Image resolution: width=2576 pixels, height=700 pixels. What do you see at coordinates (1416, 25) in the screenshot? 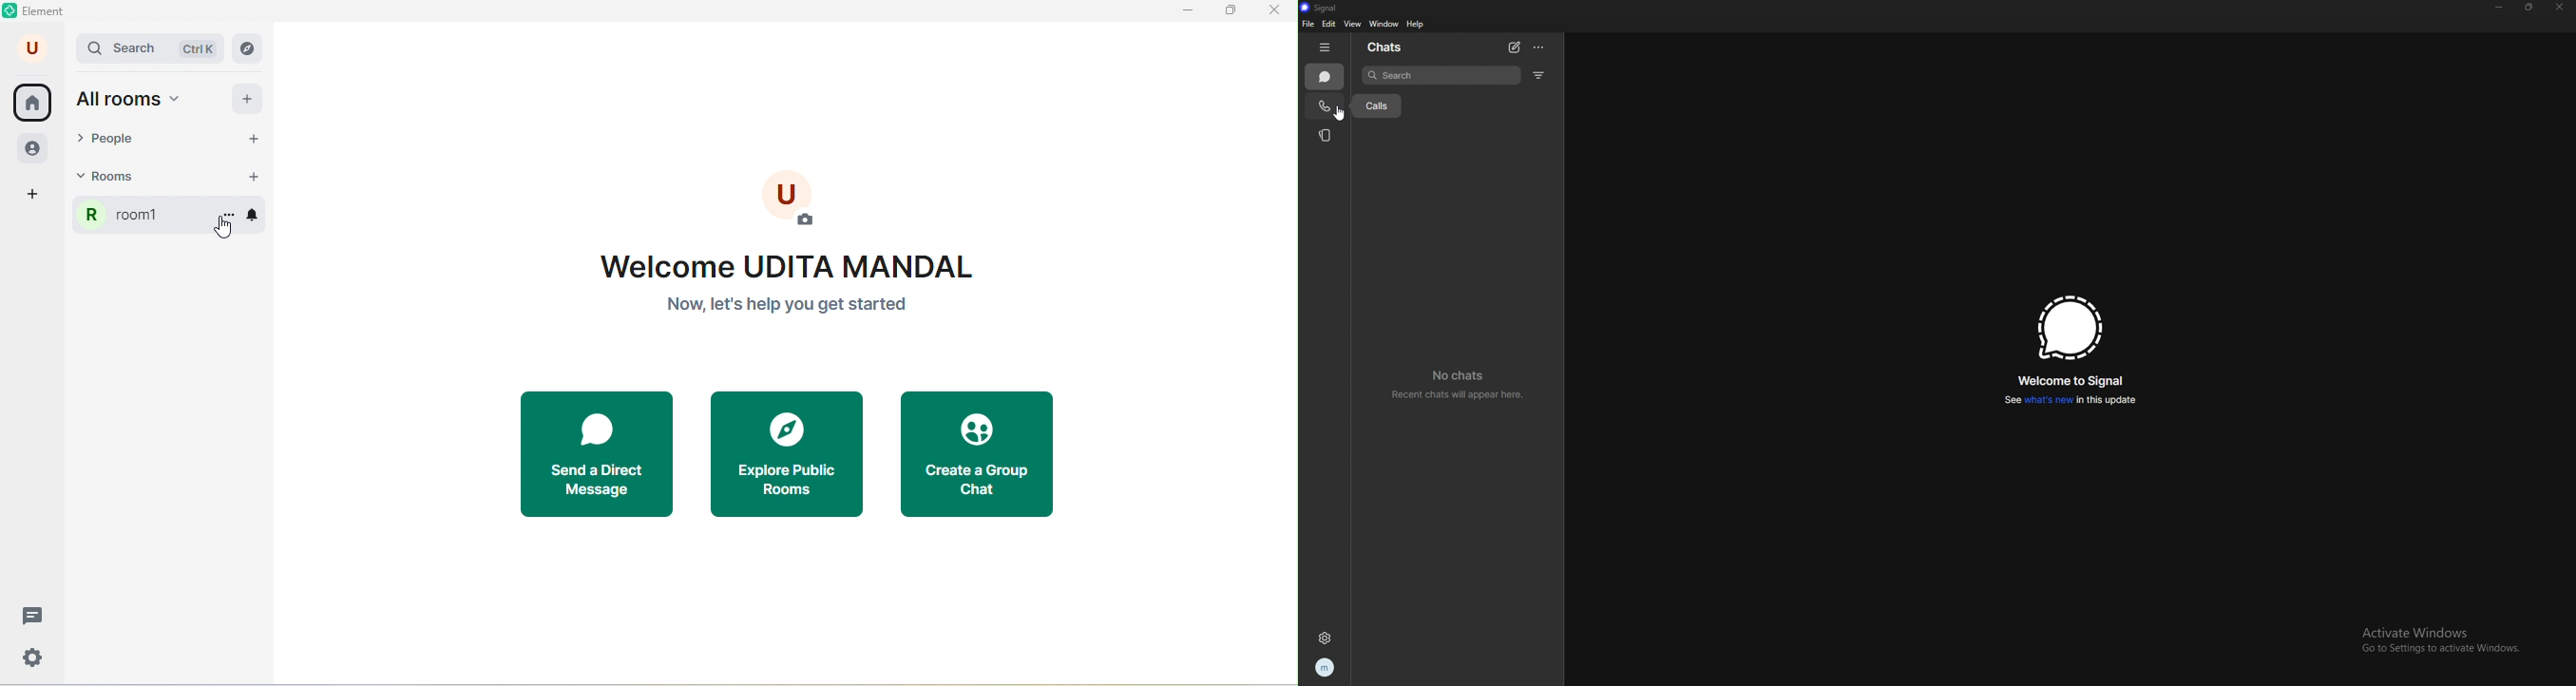
I see `help` at bounding box center [1416, 25].